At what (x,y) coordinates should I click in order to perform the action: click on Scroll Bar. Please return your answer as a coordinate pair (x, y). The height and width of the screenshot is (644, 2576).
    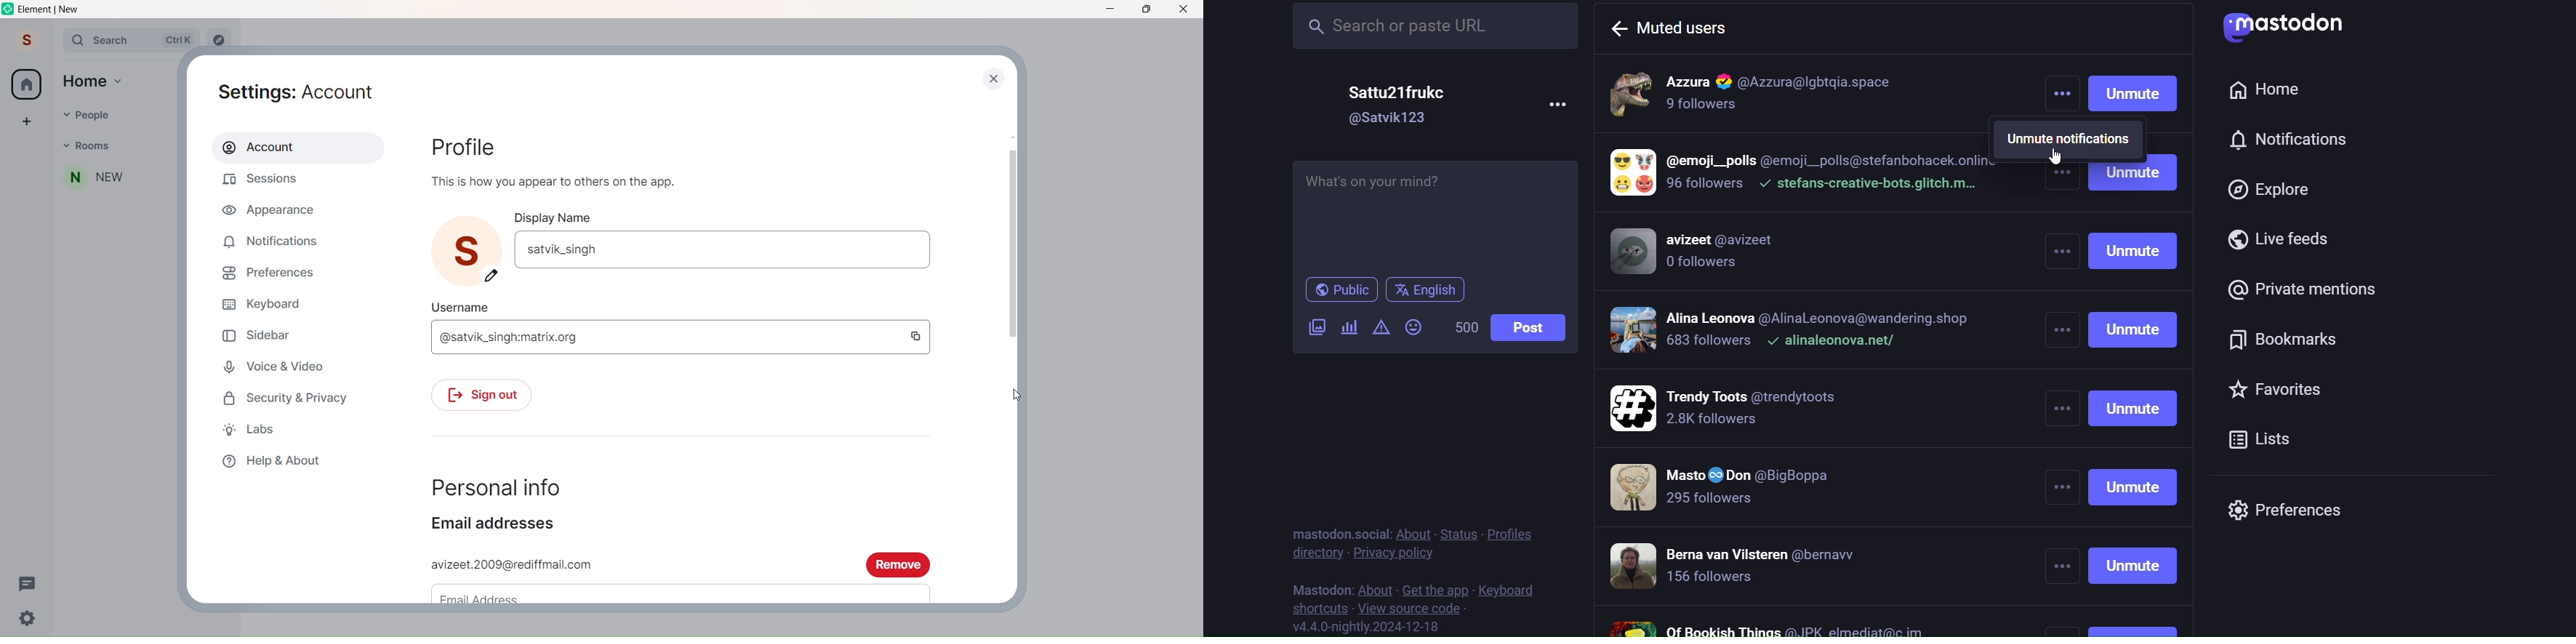
    Looking at the image, I should click on (1011, 243).